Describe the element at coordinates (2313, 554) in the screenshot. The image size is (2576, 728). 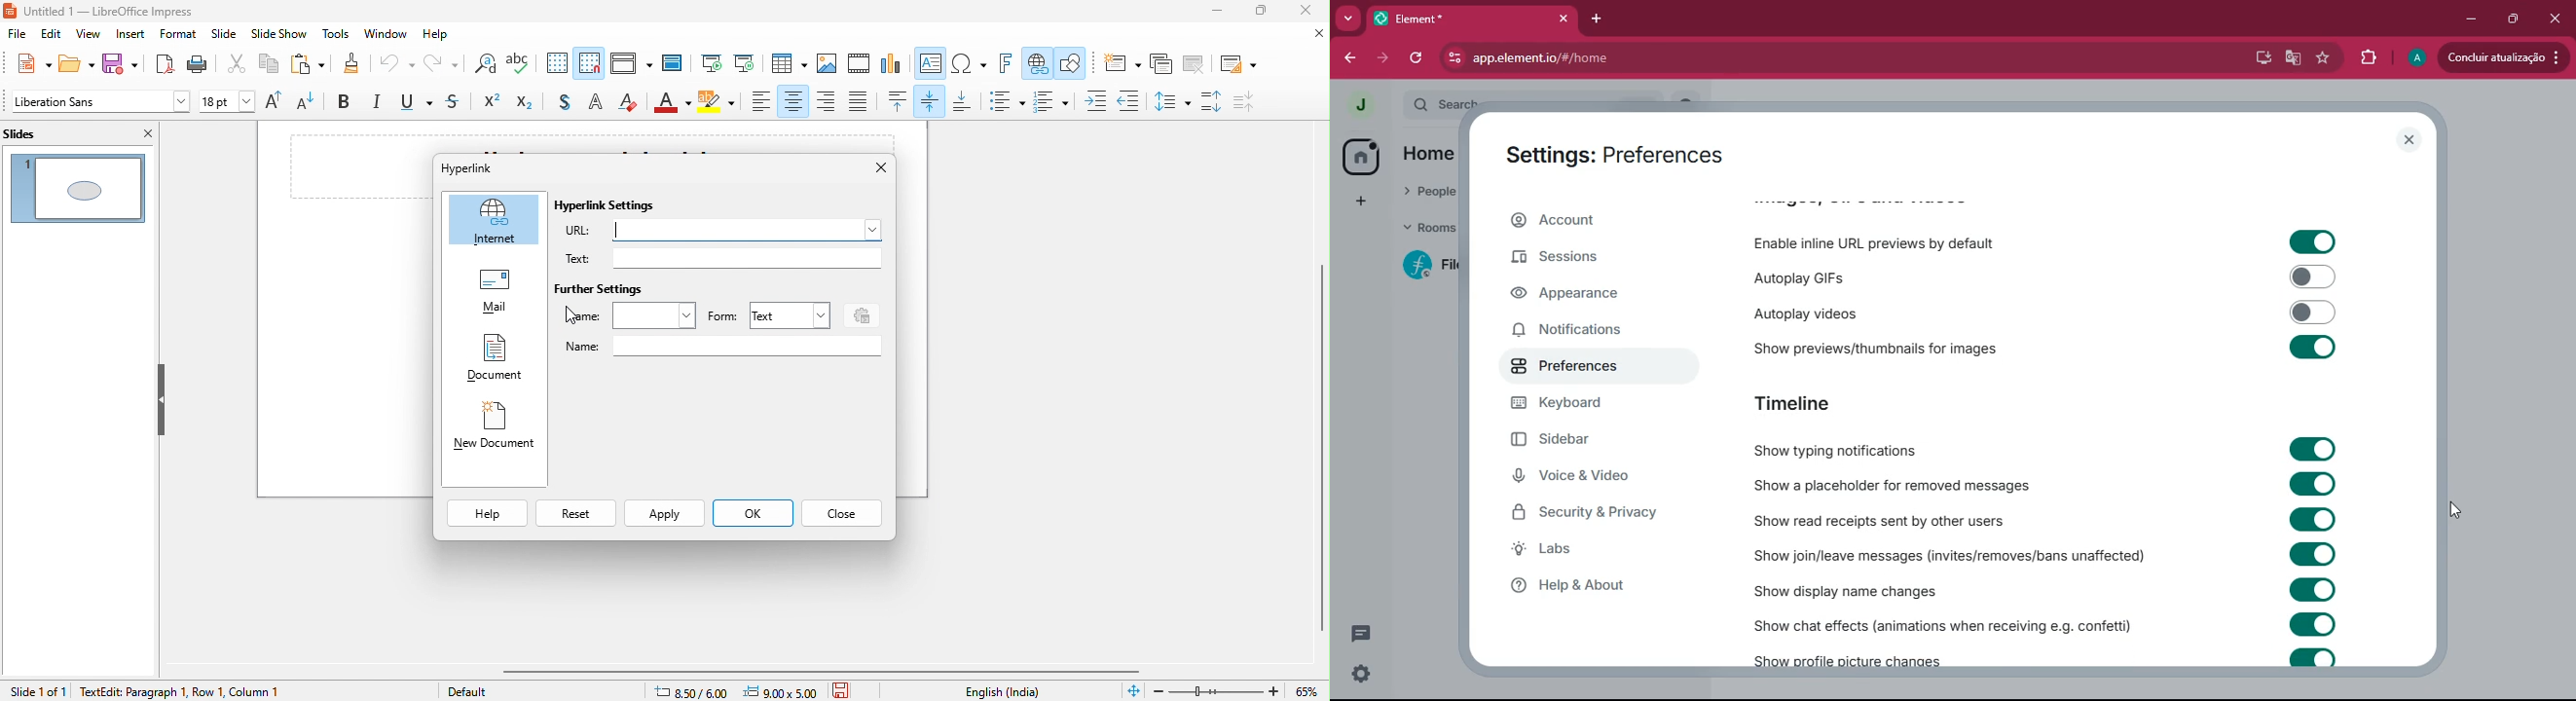
I see `toggle on/off` at that location.